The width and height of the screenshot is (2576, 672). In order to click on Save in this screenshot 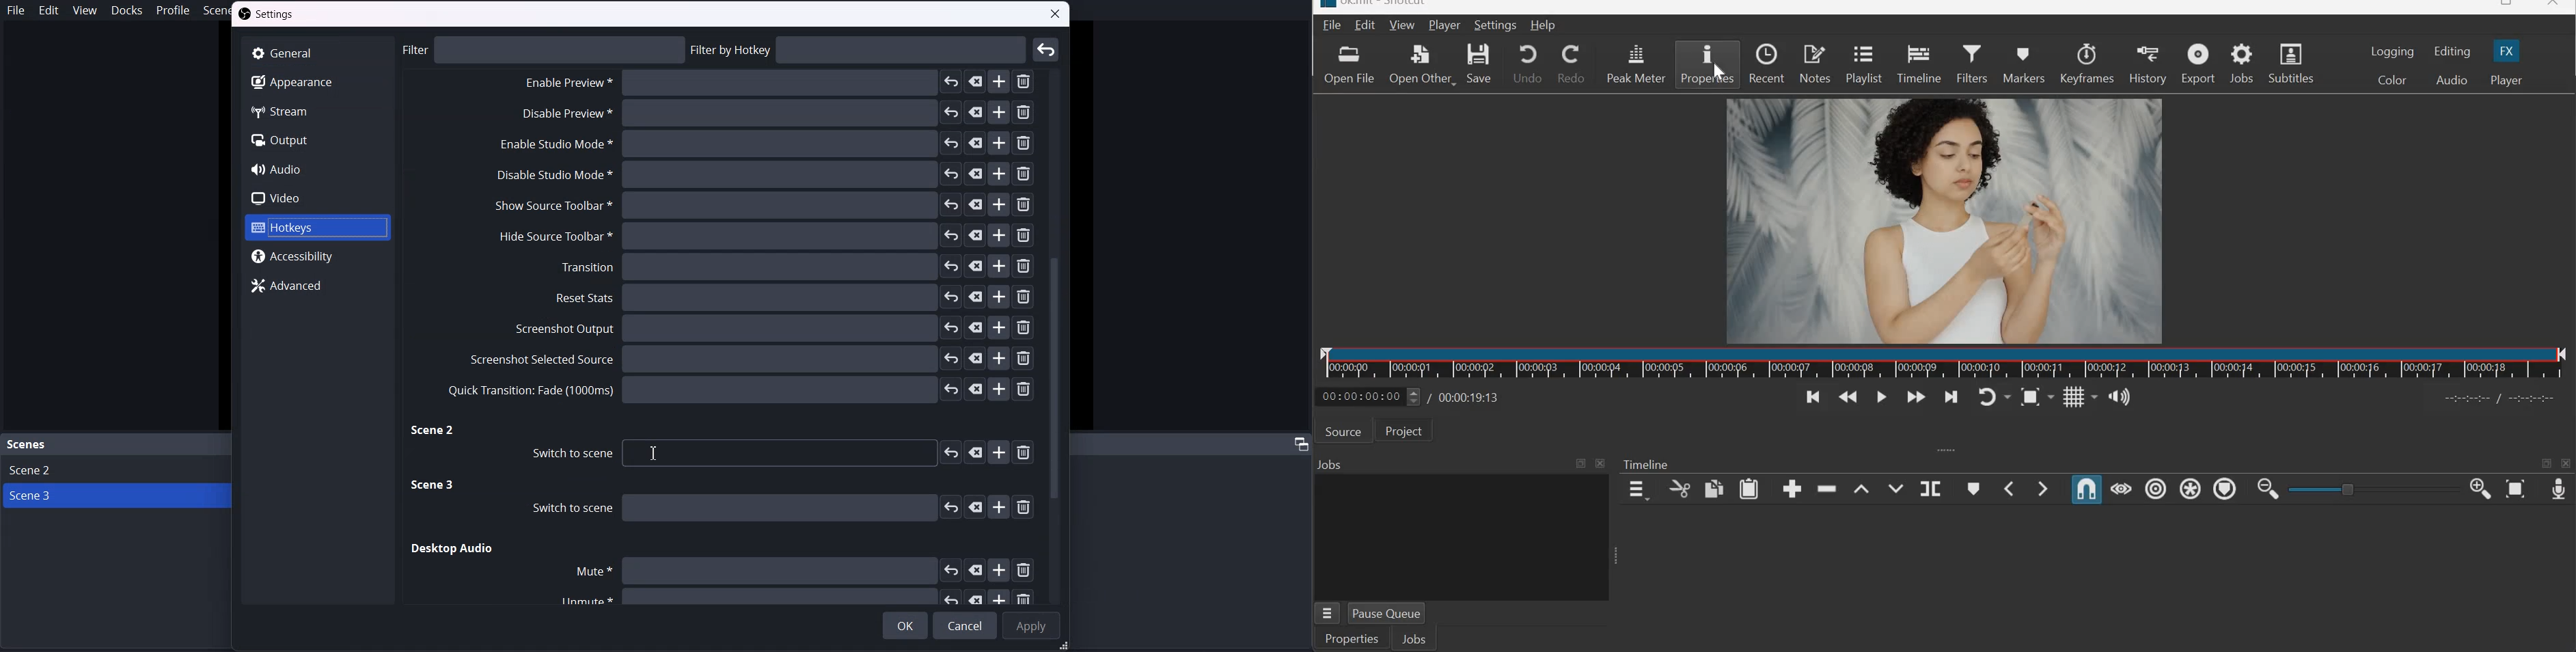, I will do `click(1482, 63)`.